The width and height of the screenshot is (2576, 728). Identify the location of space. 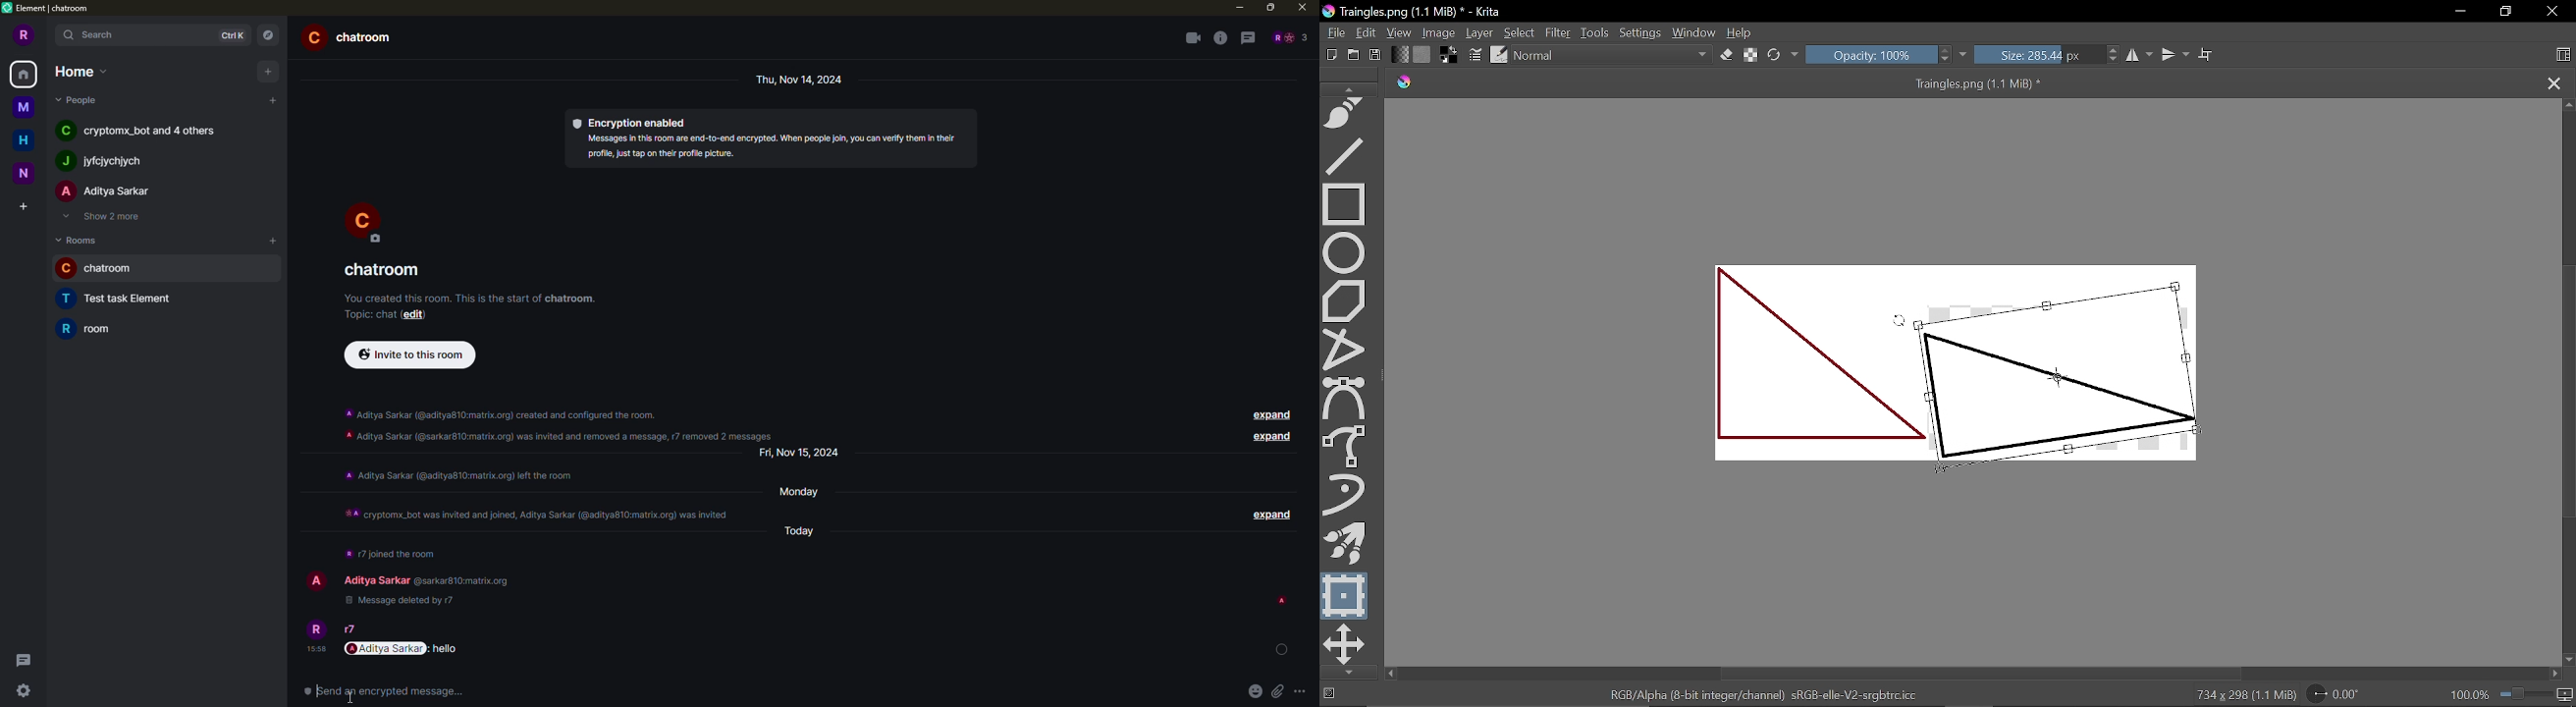
(28, 173).